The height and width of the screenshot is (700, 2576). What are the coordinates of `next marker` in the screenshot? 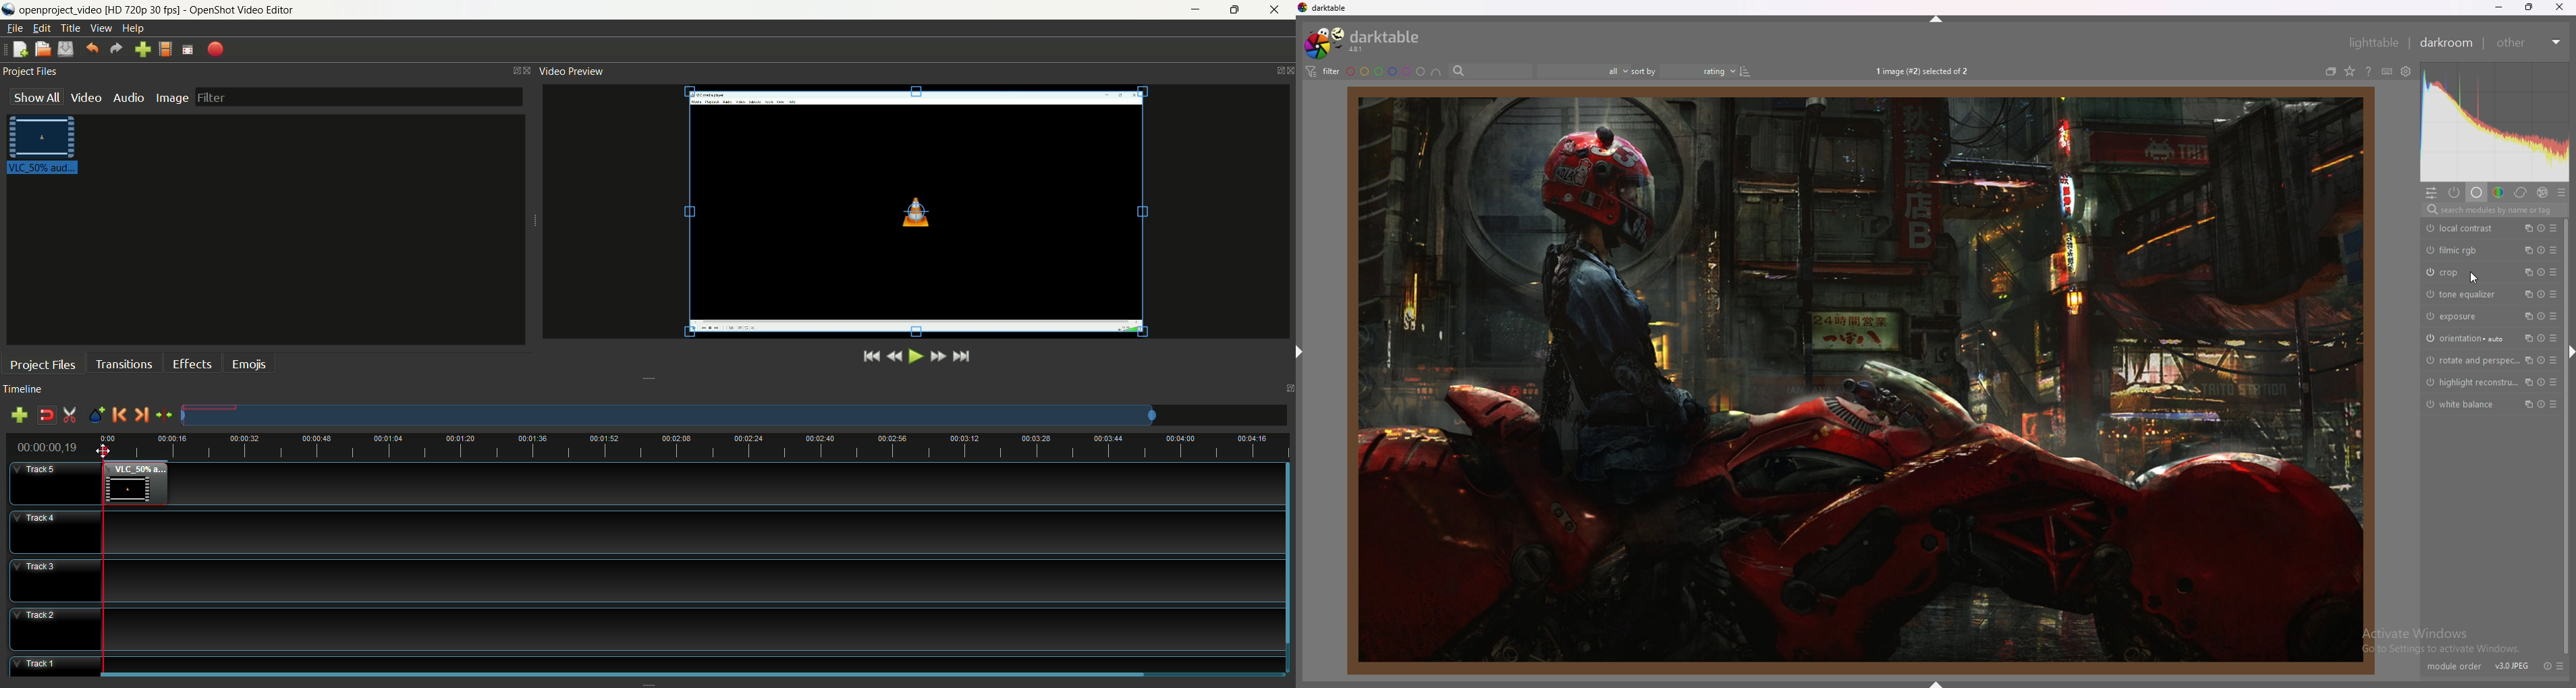 It's located at (141, 415).